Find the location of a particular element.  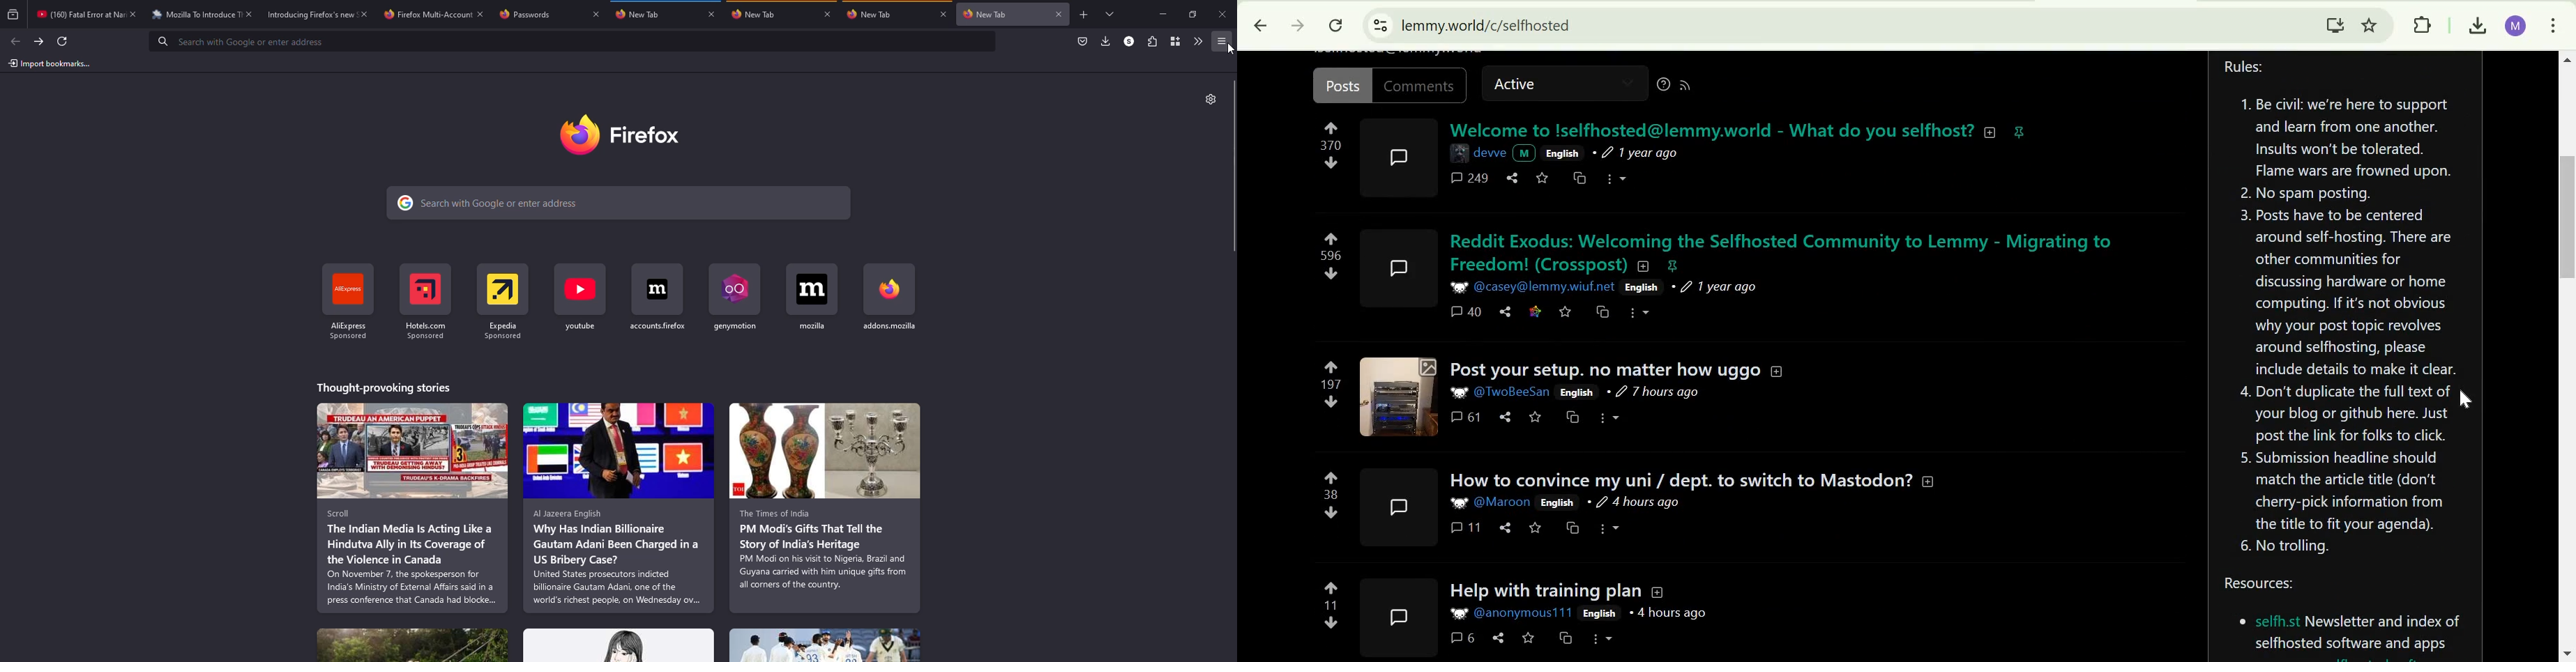

upvote is located at coordinates (1332, 478).